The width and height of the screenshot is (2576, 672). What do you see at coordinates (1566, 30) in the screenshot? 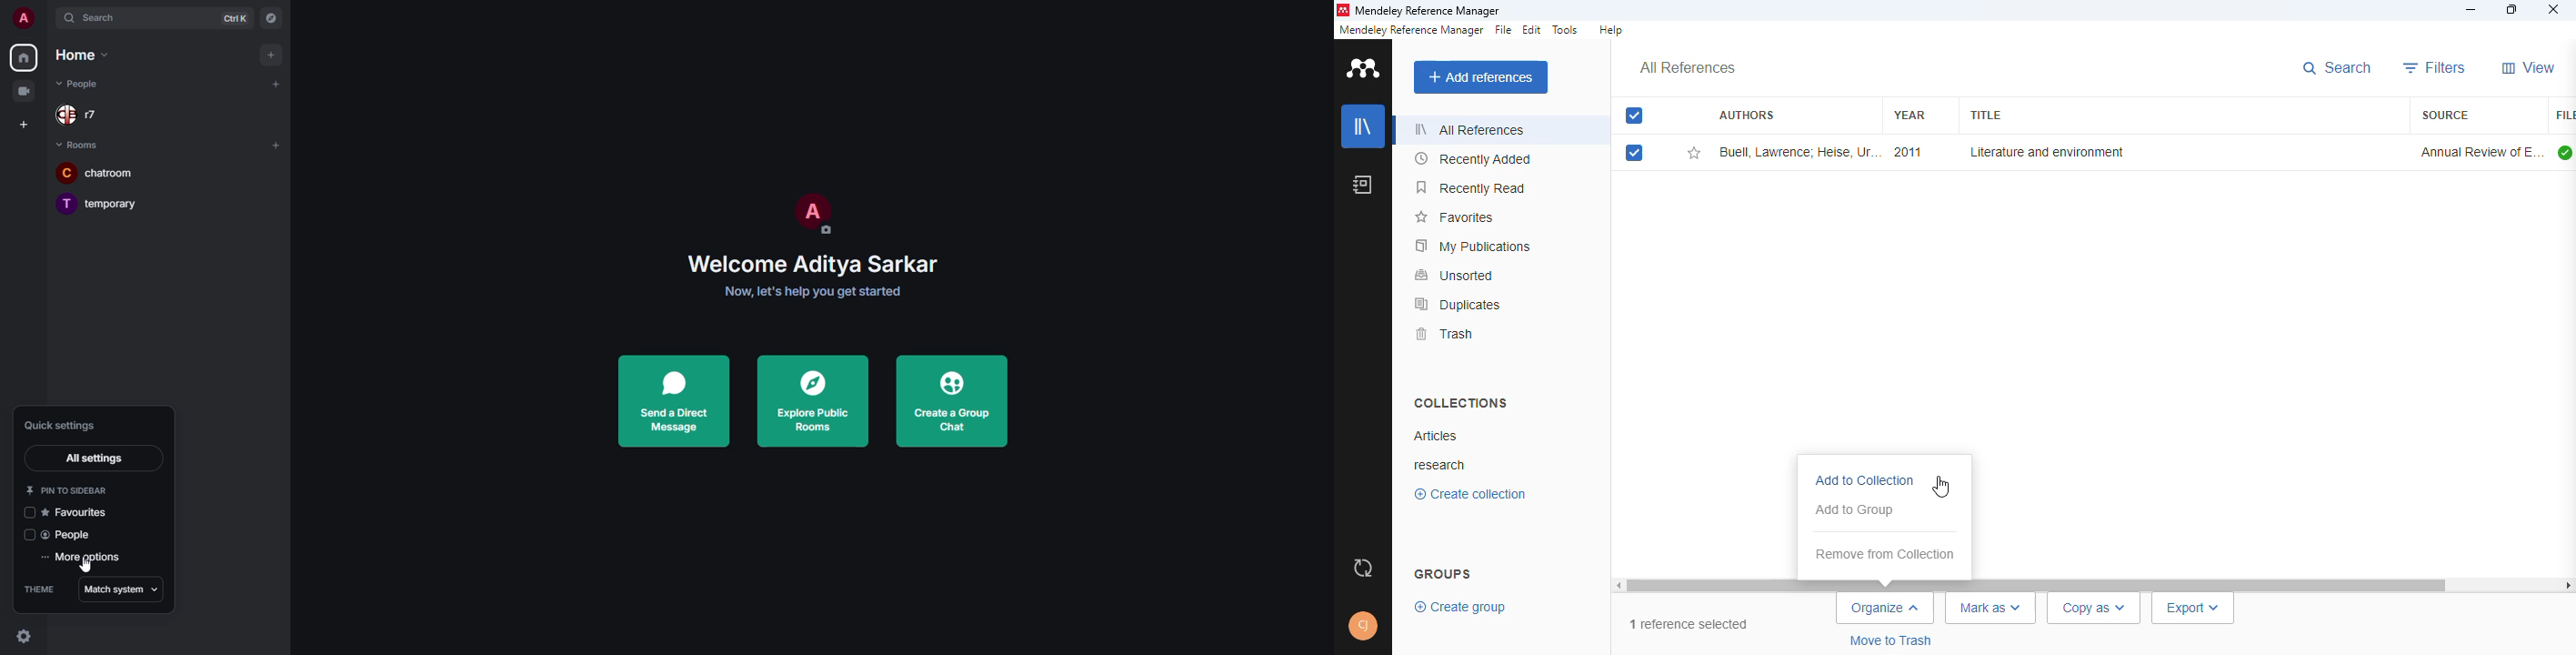
I see `tools` at bounding box center [1566, 30].